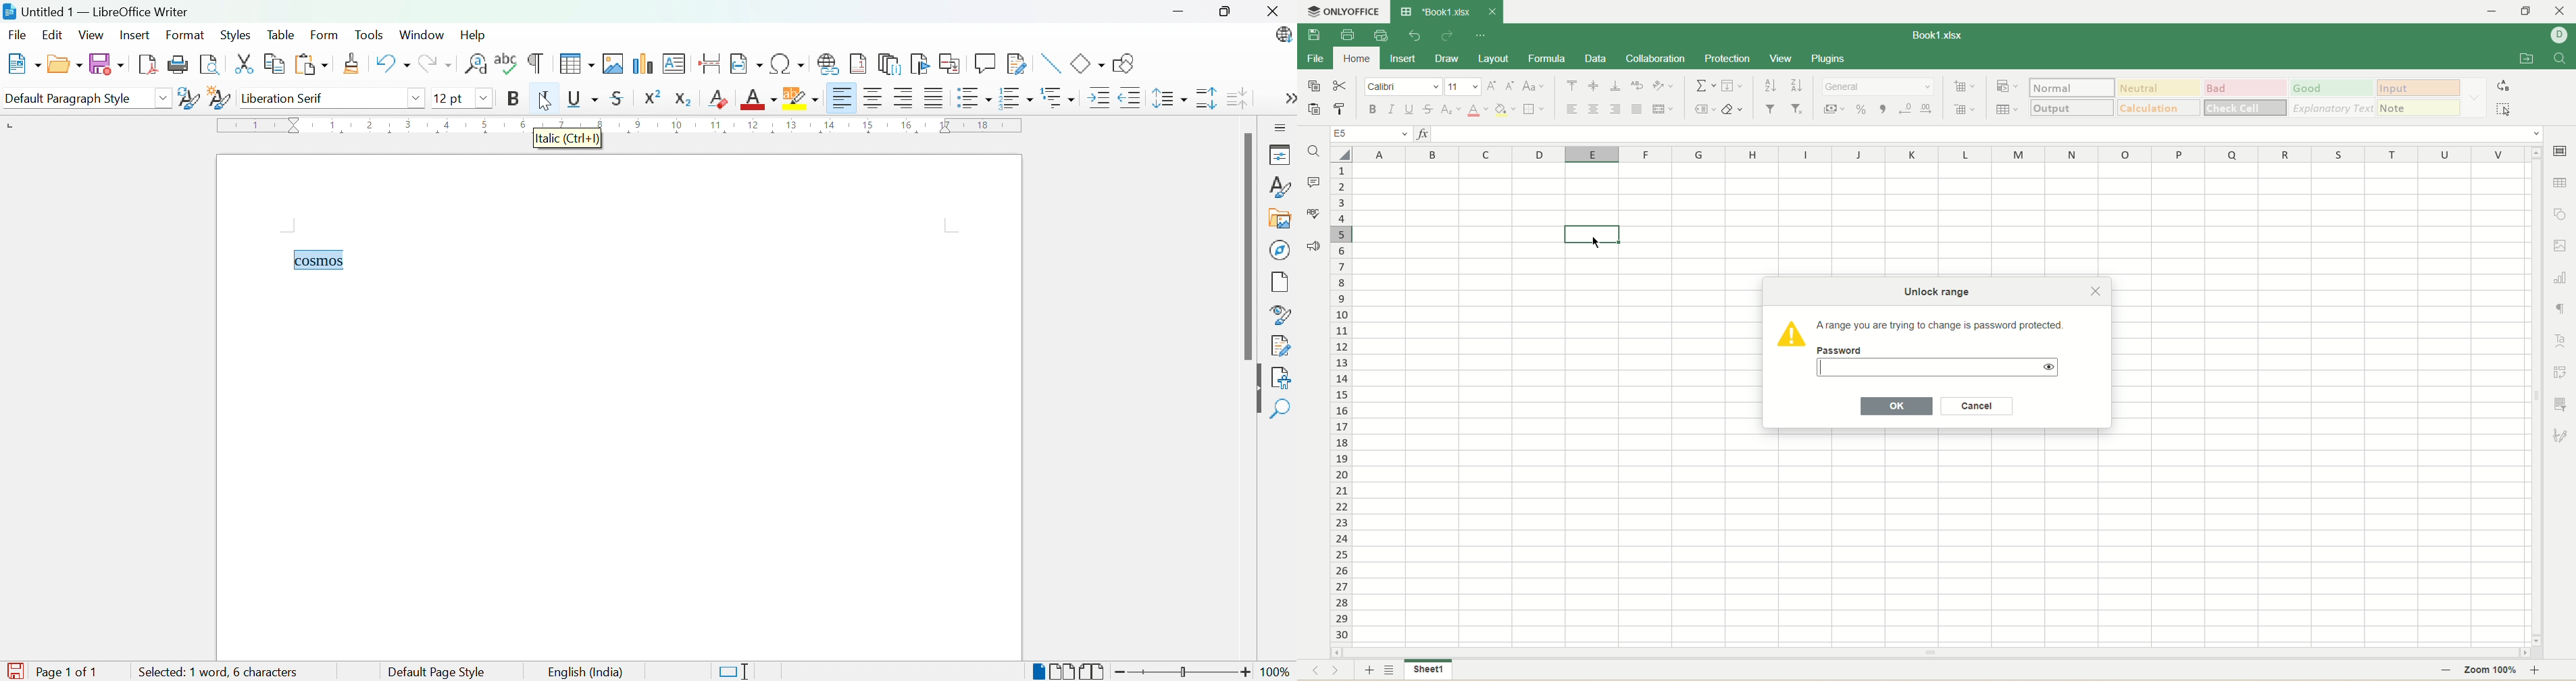 This screenshot has width=2576, height=700. What do you see at coordinates (247, 66) in the screenshot?
I see `Cut` at bounding box center [247, 66].